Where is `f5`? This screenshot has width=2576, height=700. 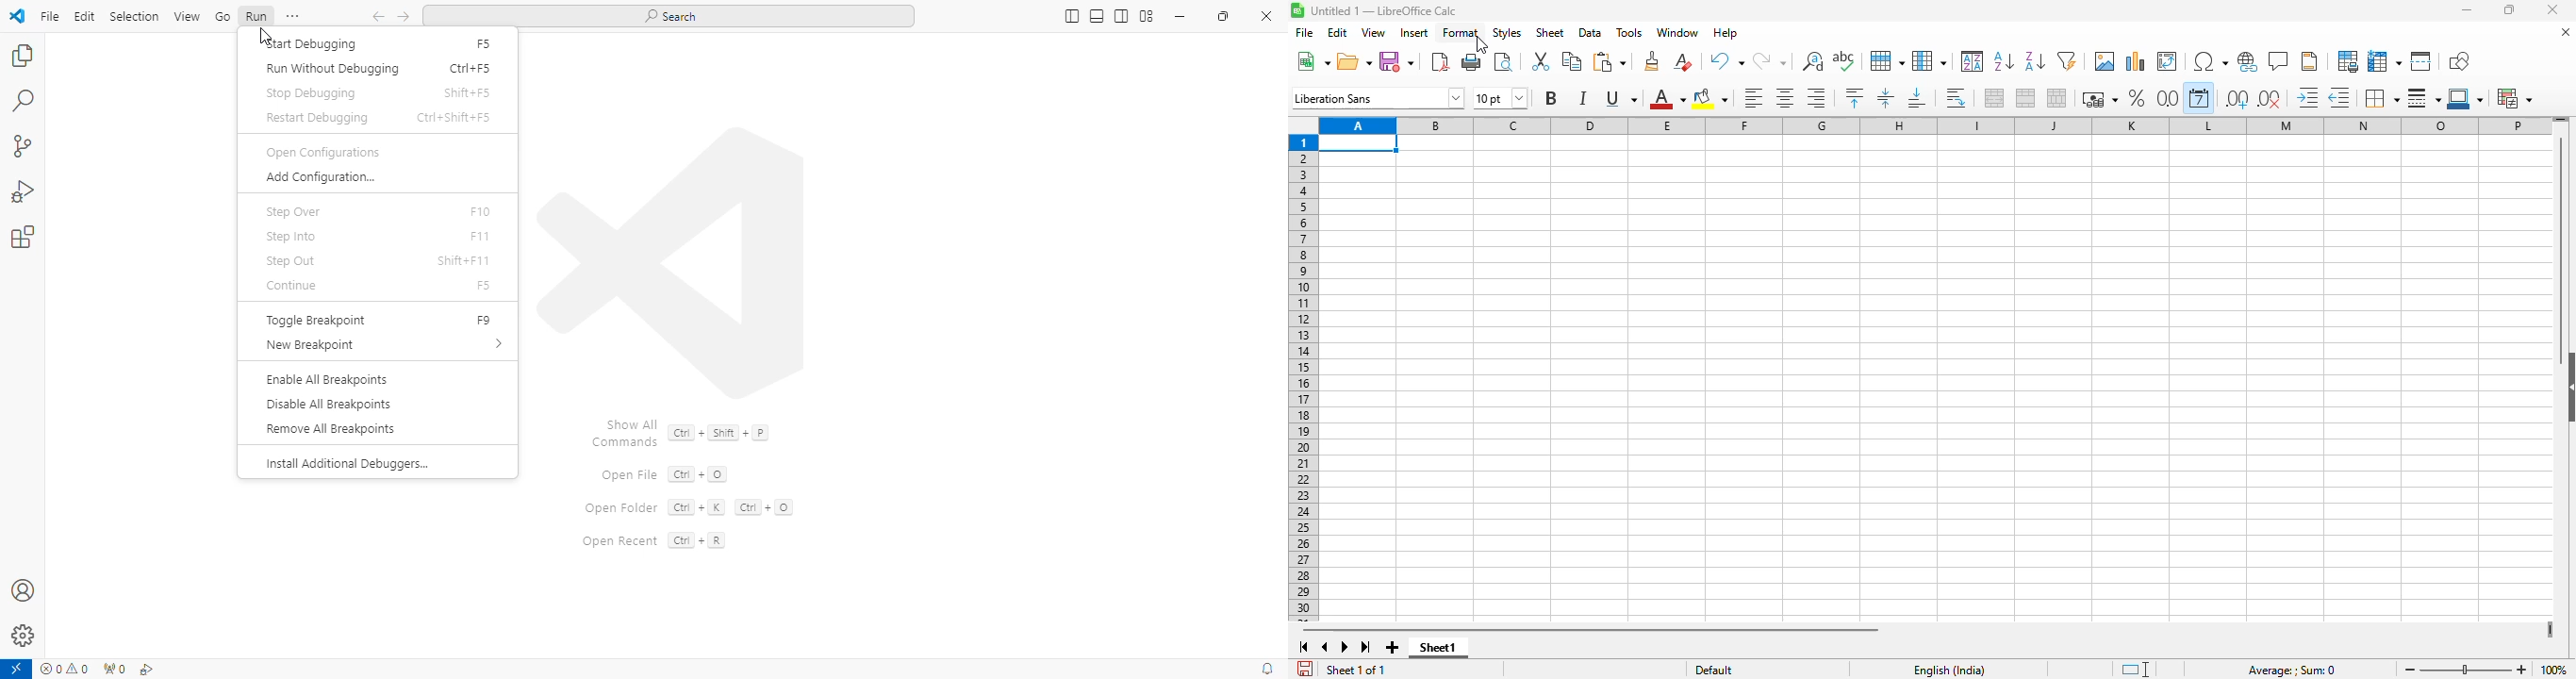
f5 is located at coordinates (484, 285).